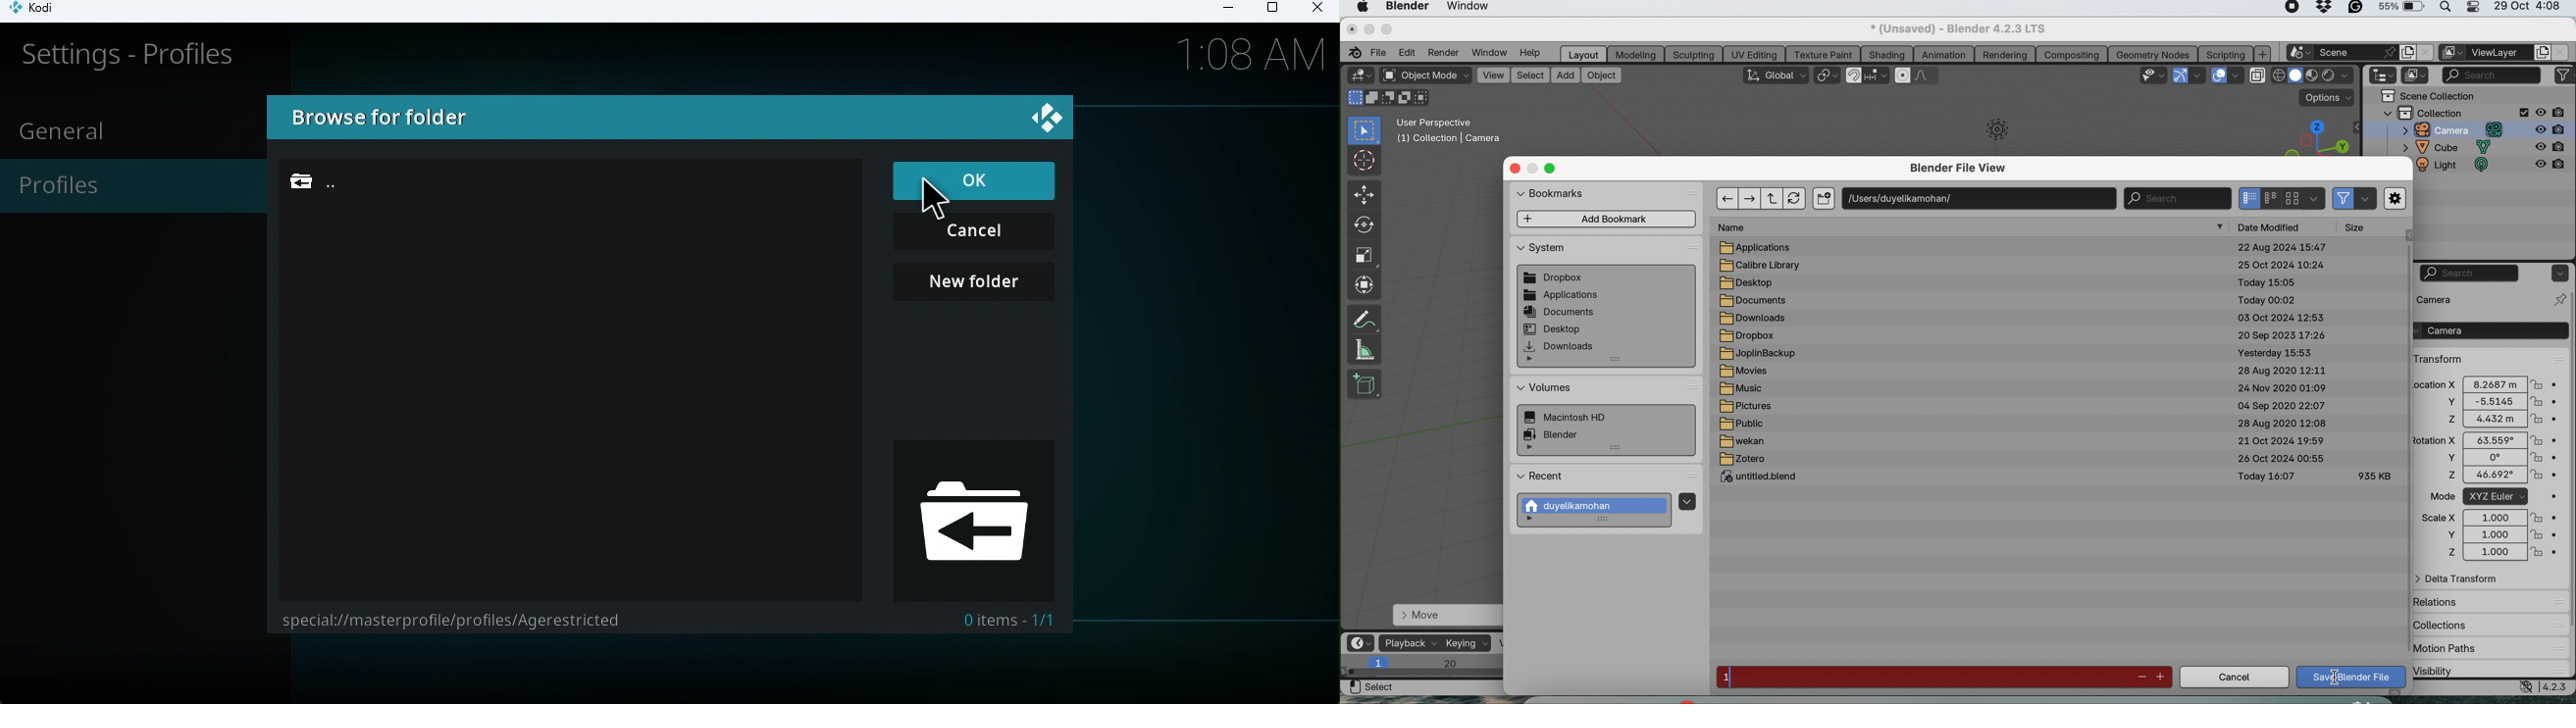 Image resolution: width=2576 pixels, height=728 pixels. Describe the element at coordinates (2456, 112) in the screenshot. I see `collection` at that location.